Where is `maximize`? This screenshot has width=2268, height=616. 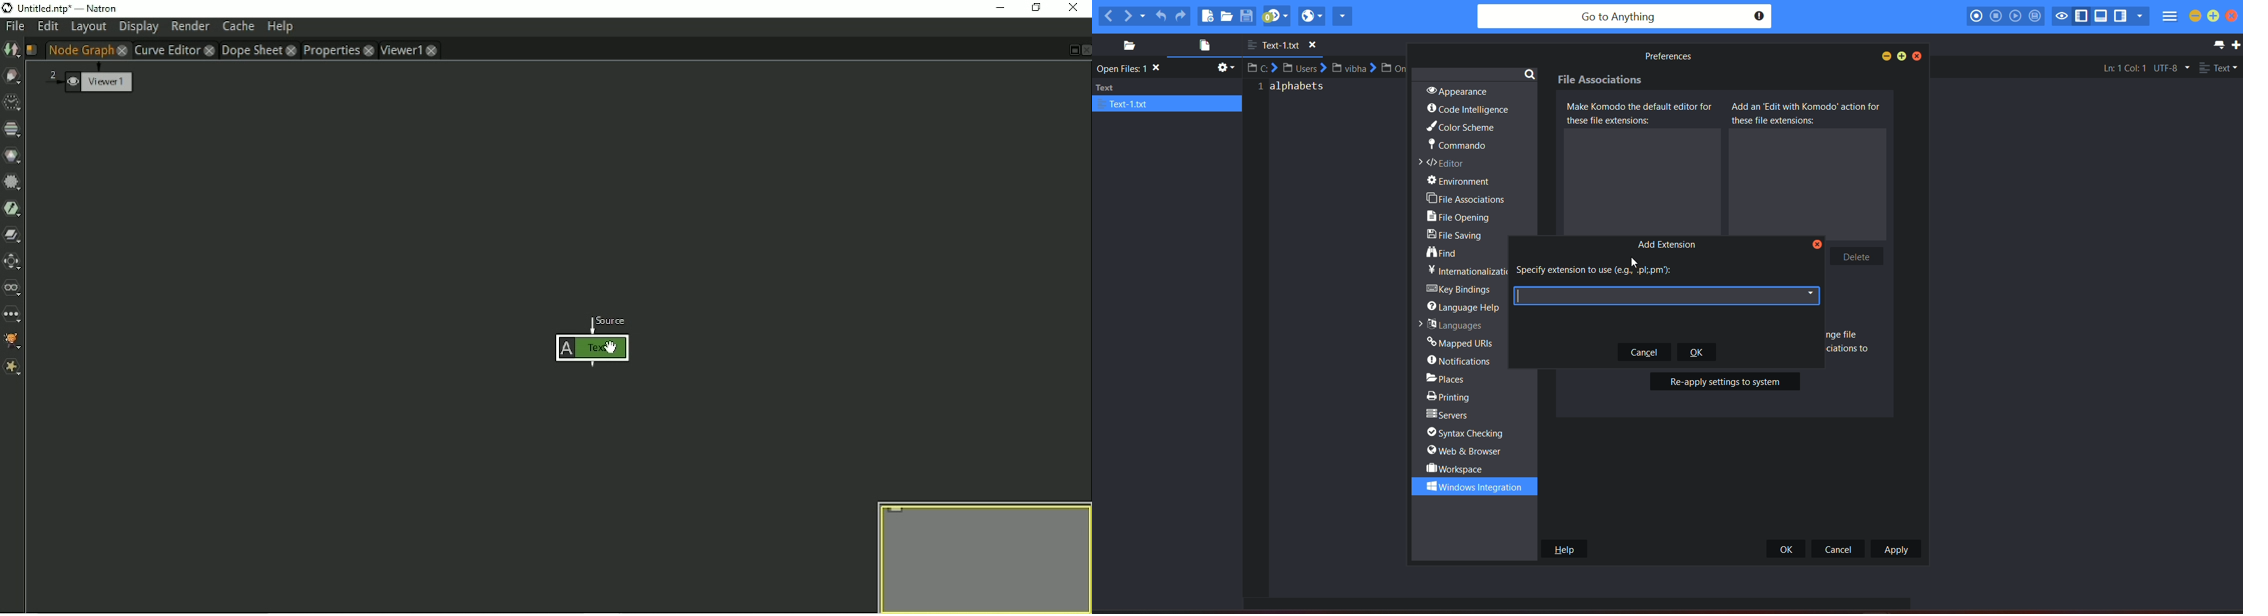
maximize is located at coordinates (1903, 56).